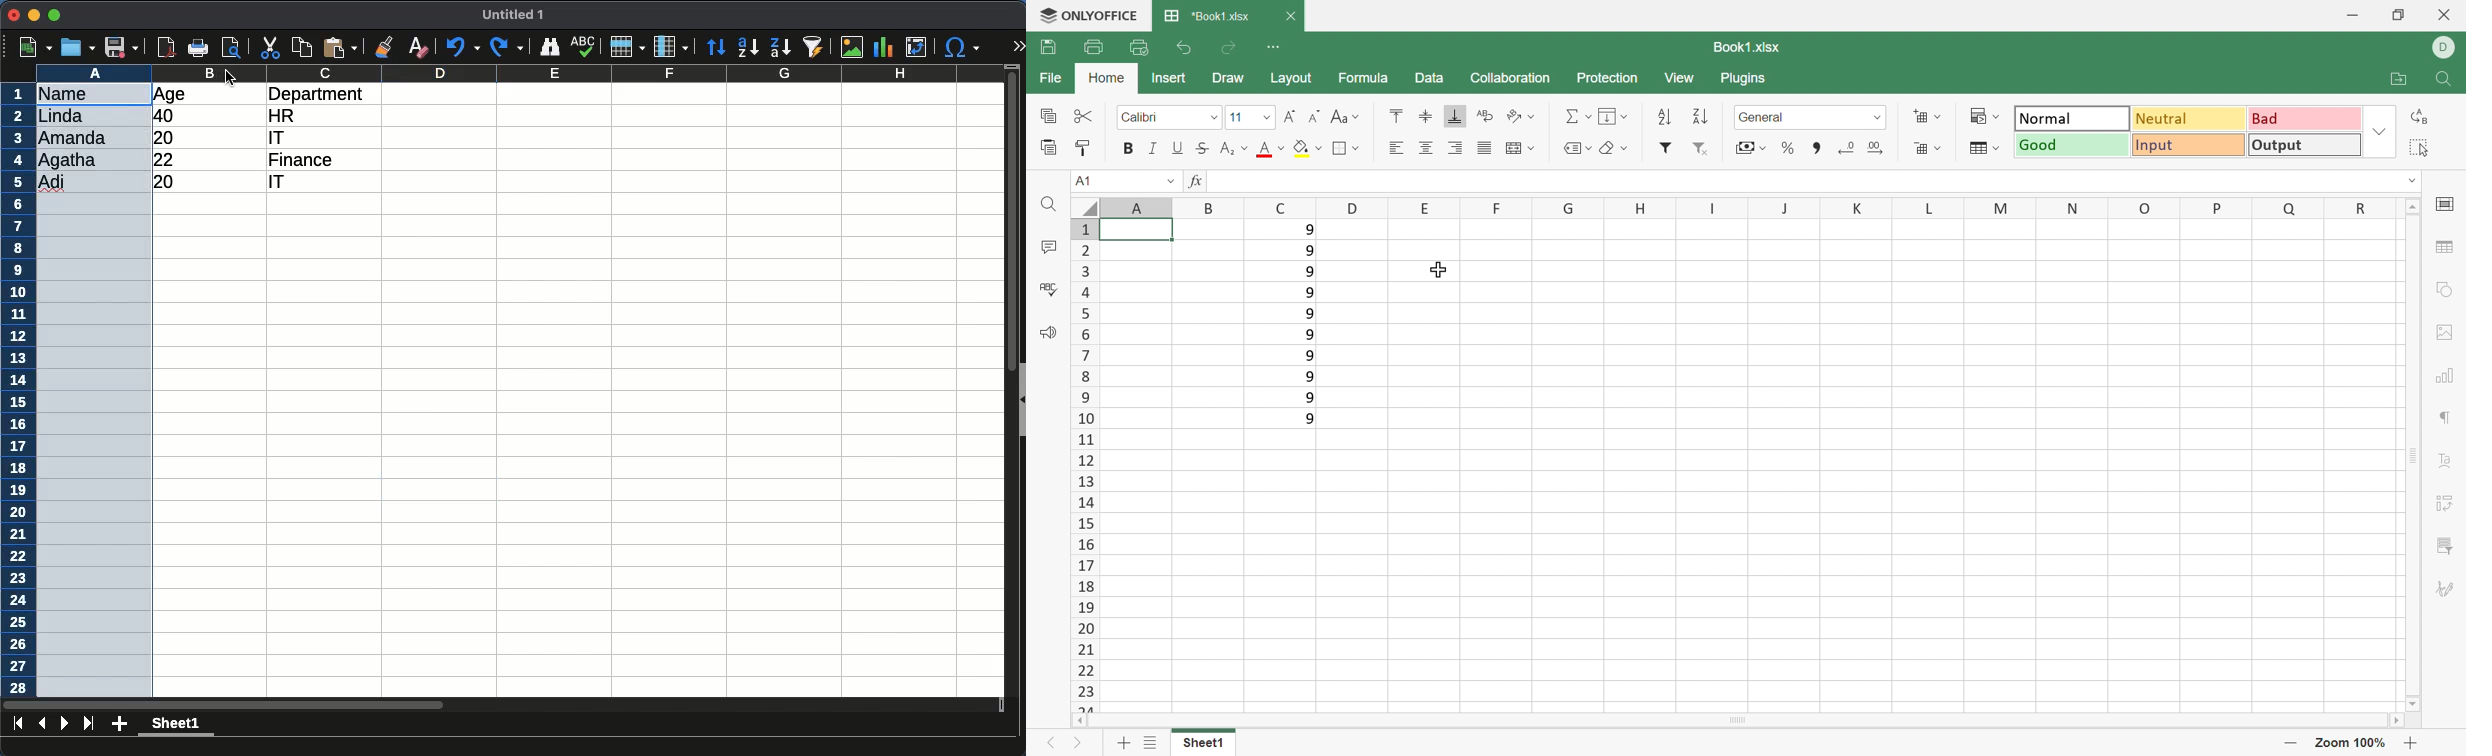 This screenshot has height=756, width=2492. Describe the element at coordinates (92, 389) in the screenshot. I see `selected` at that location.